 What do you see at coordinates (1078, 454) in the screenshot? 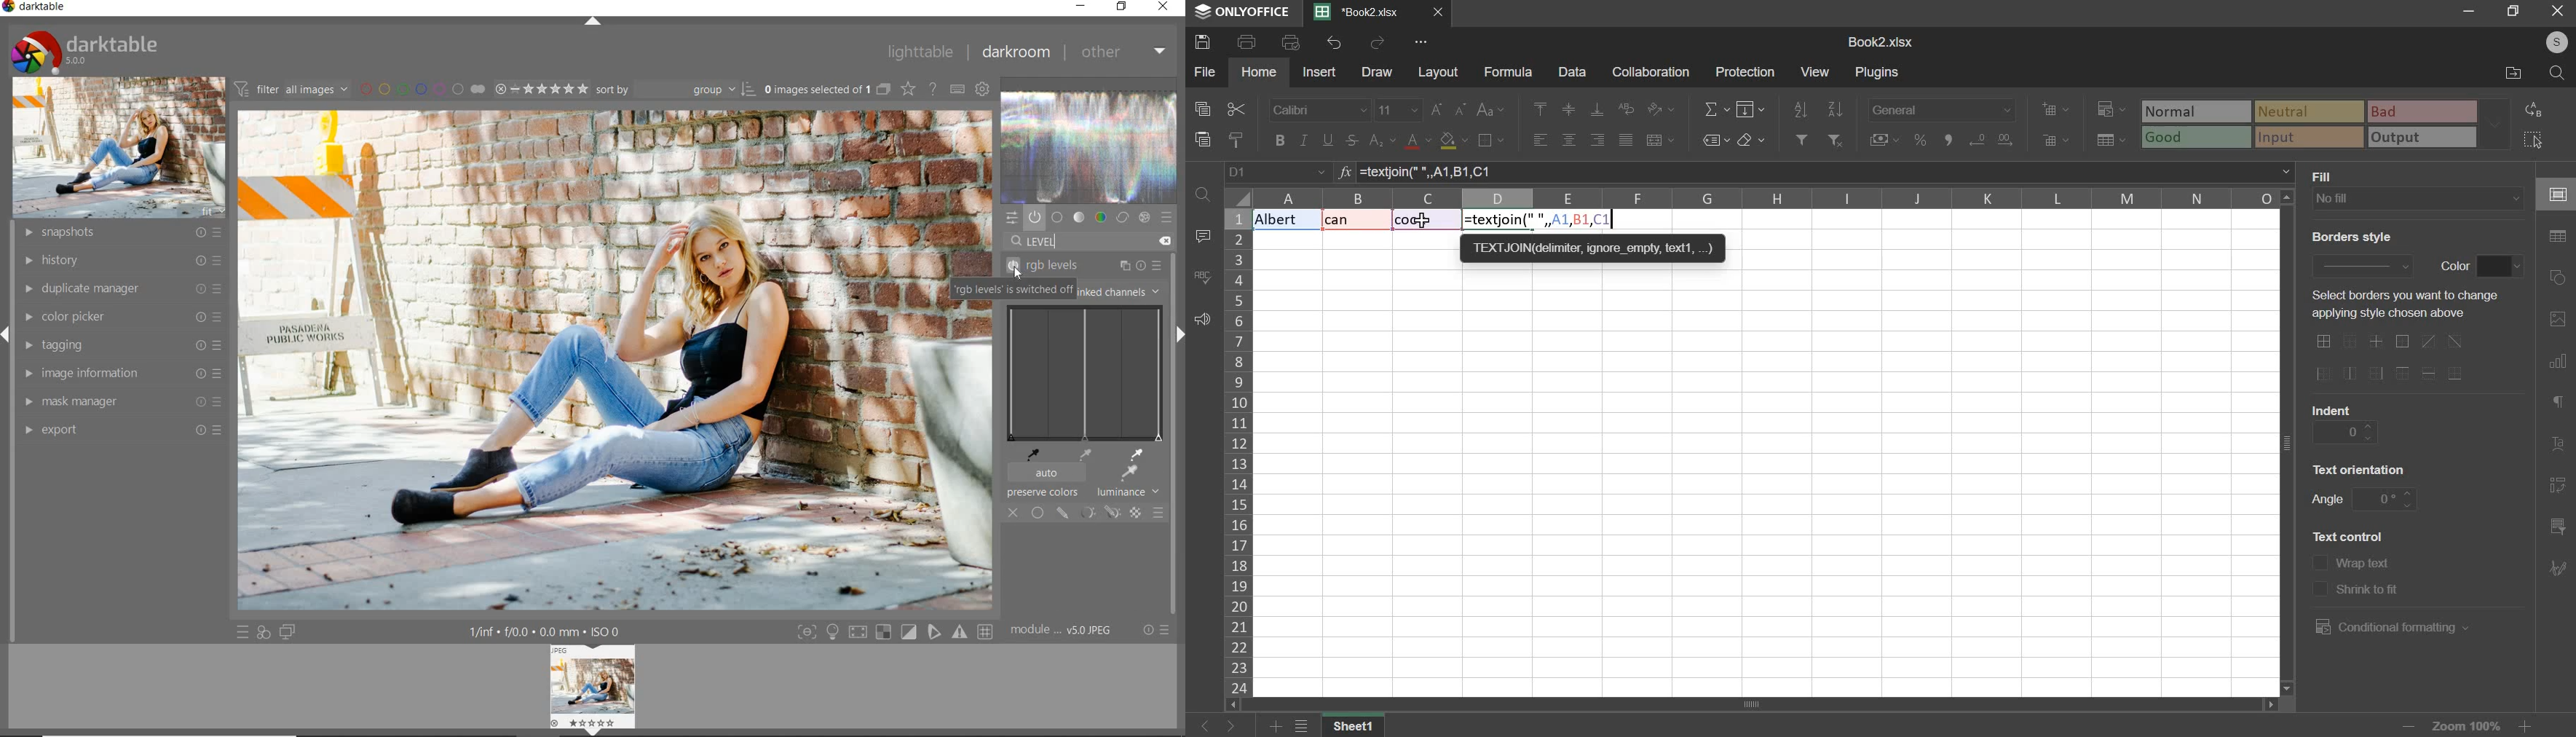
I see `picker tools` at bounding box center [1078, 454].